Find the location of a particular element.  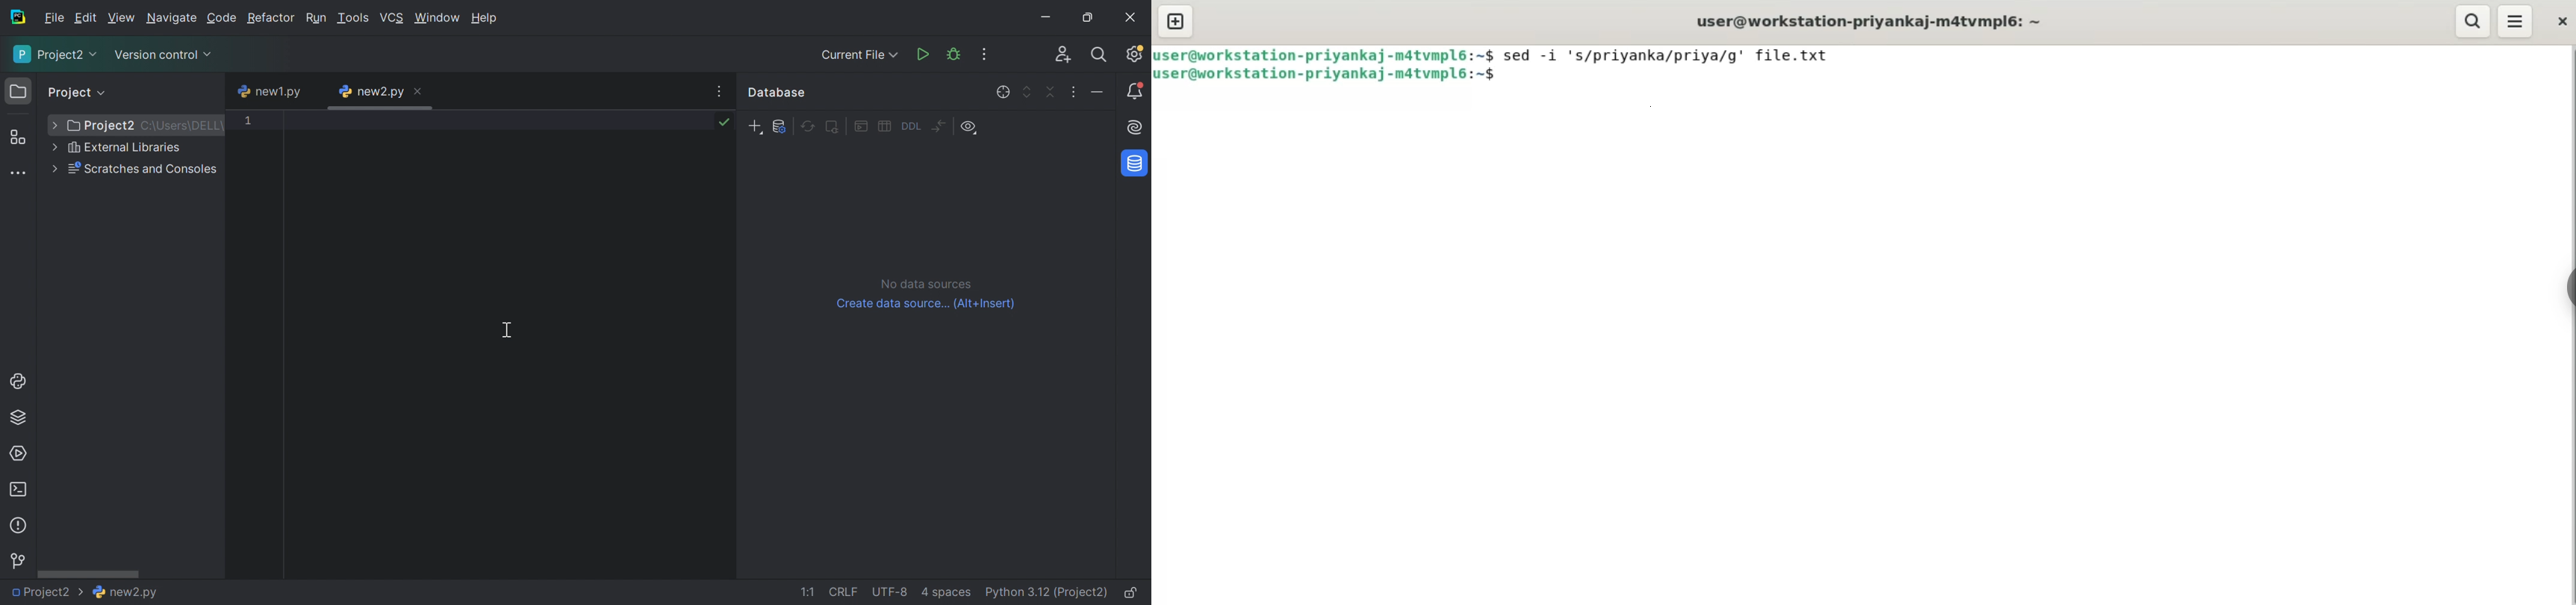

user@workstation-priyankaj-m4tvmplé: ~ is located at coordinates (1872, 22).